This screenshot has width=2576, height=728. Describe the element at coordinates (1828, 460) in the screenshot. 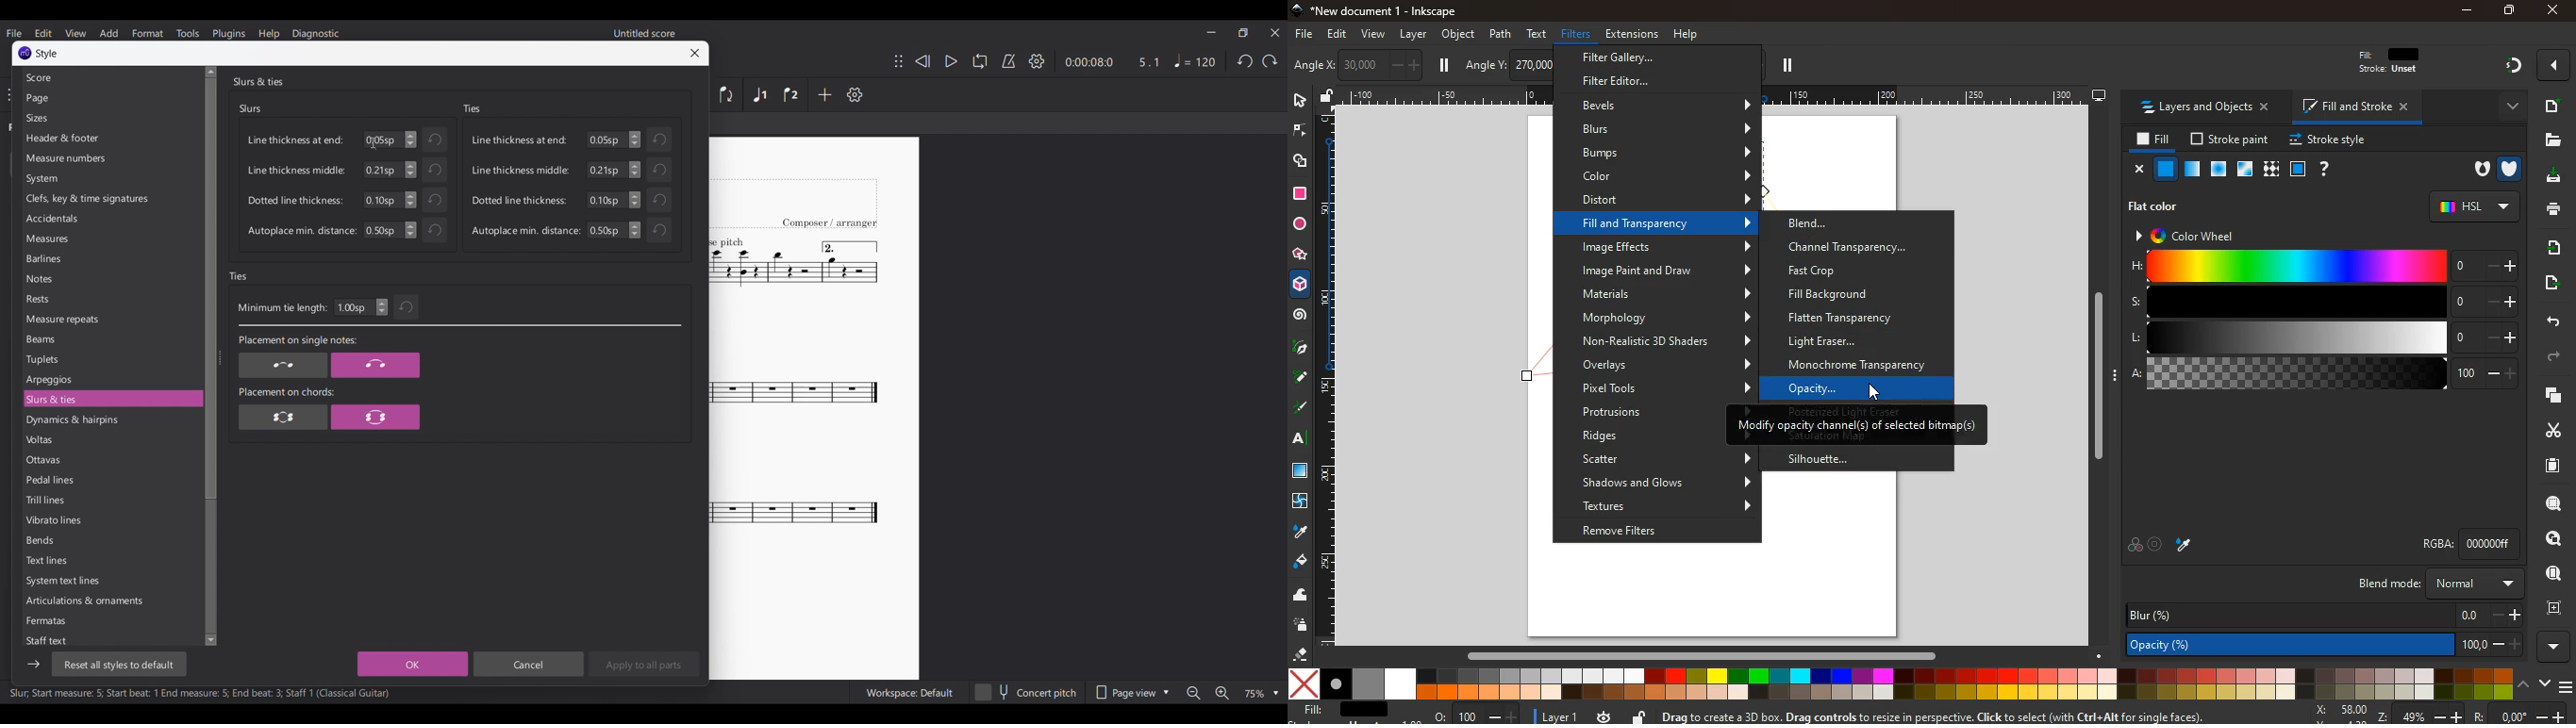

I see `silhouette` at that location.